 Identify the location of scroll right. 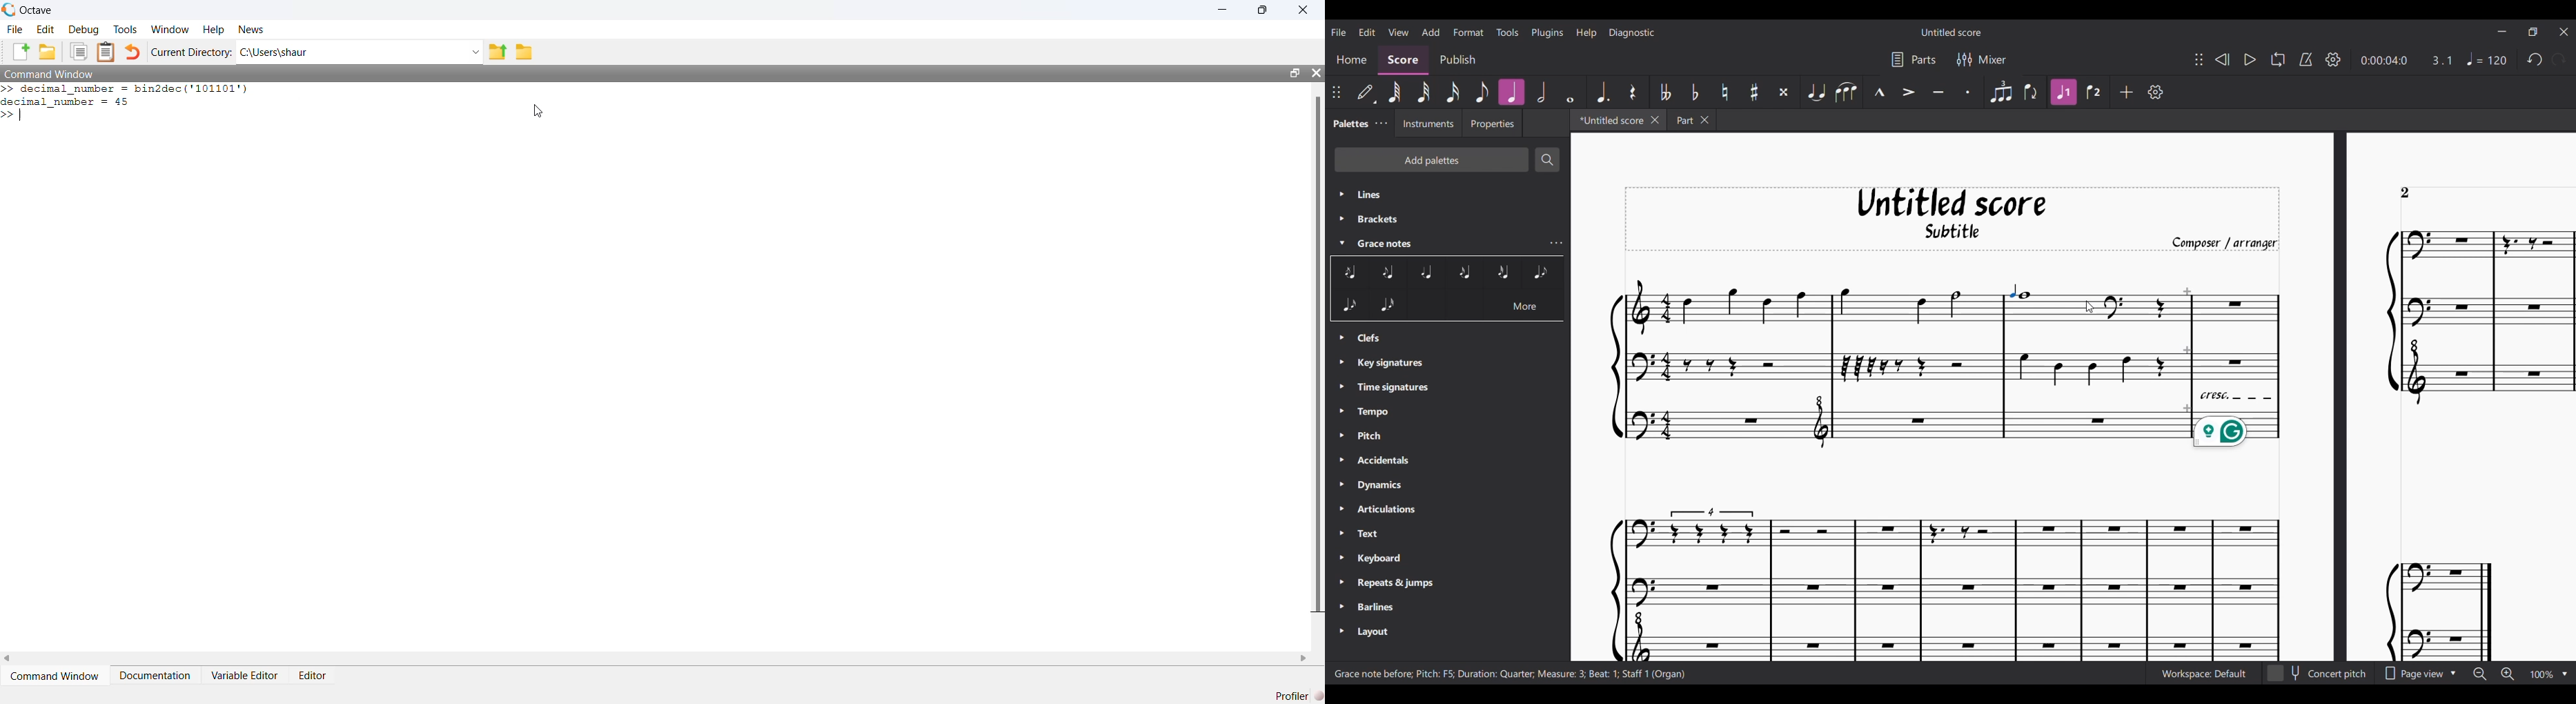
(1304, 659).